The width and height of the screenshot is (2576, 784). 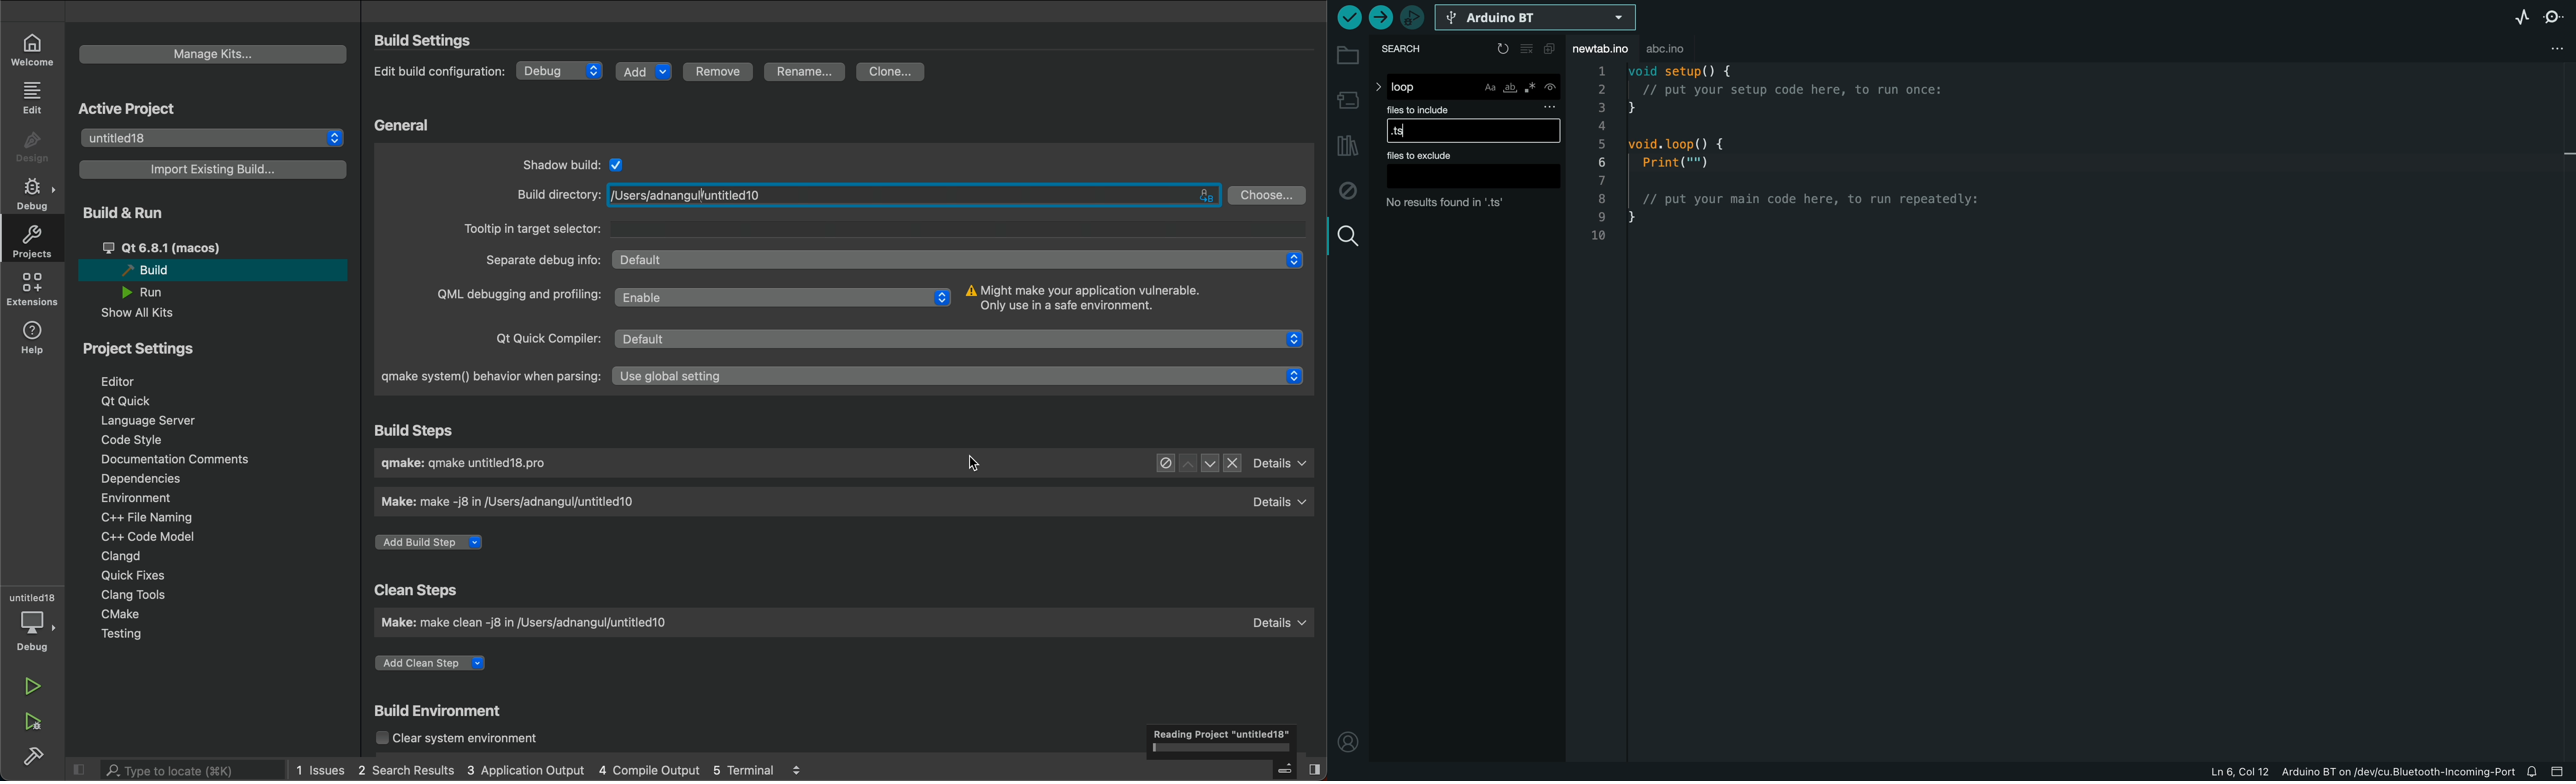 I want to click on welcome, so click(x=33, y=46).